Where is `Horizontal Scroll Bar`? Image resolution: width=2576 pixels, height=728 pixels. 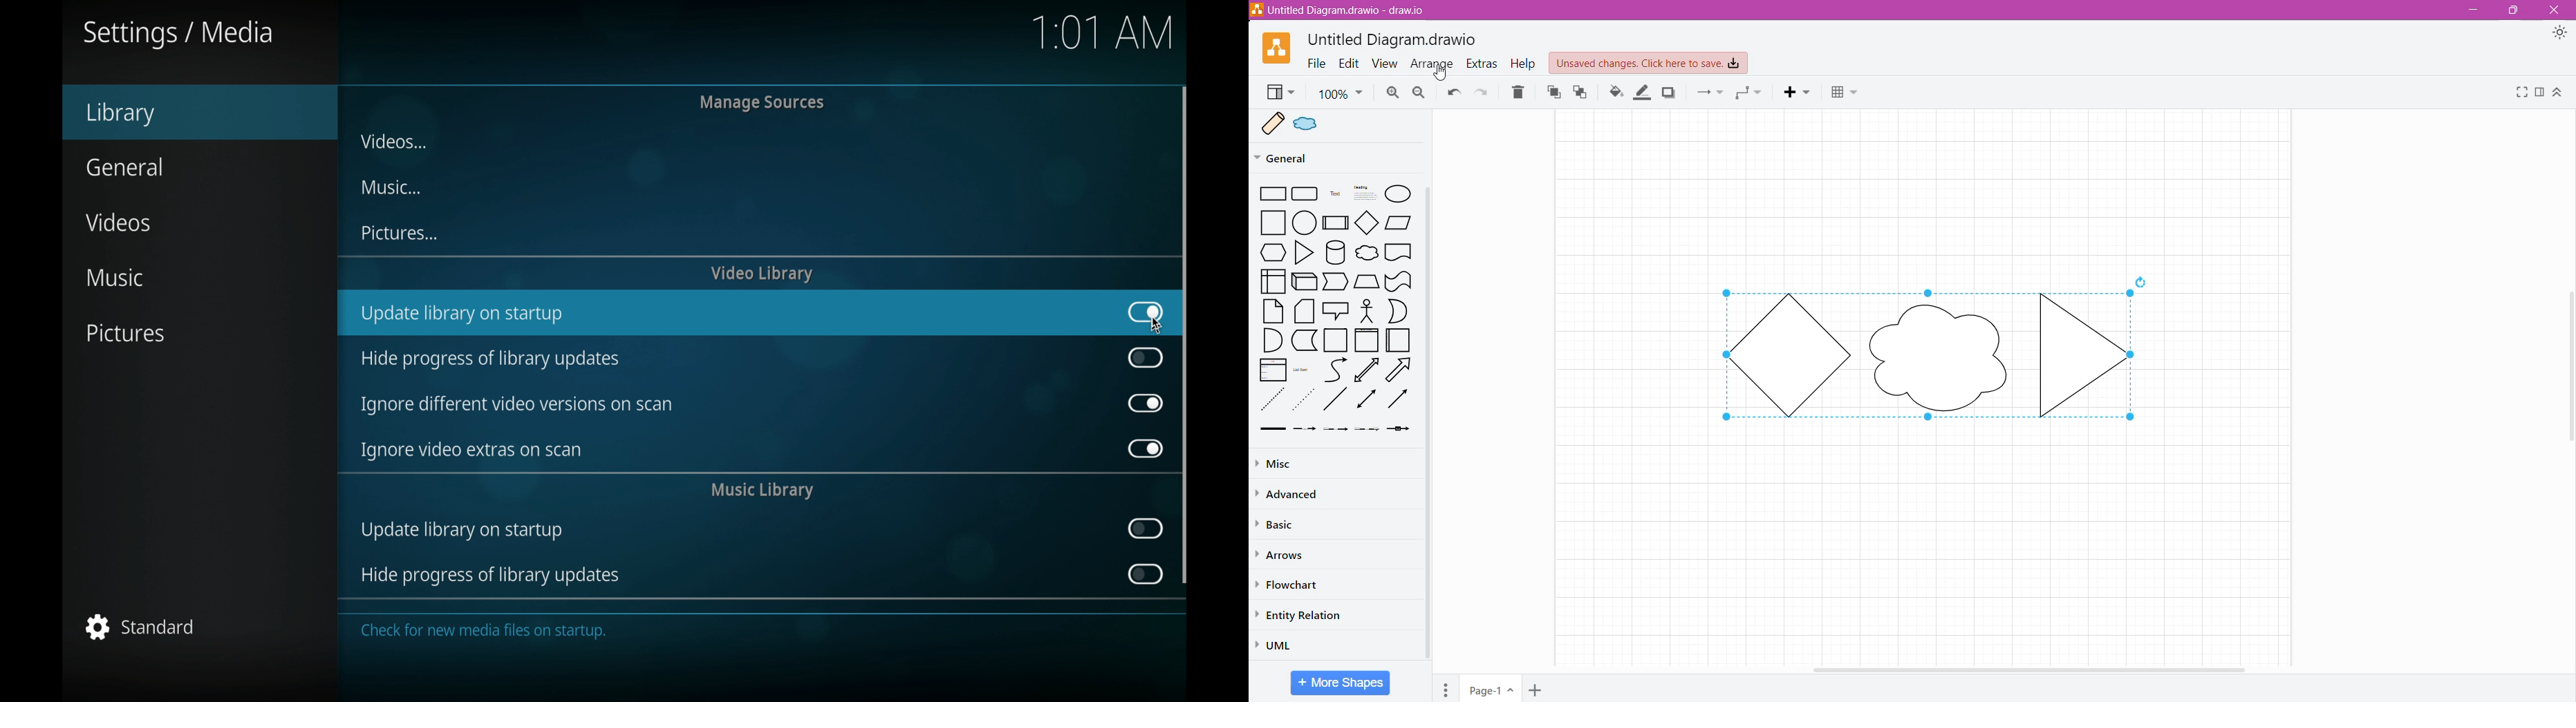
Horizontal Scroll Bar is located at coordinates (2031, 668).